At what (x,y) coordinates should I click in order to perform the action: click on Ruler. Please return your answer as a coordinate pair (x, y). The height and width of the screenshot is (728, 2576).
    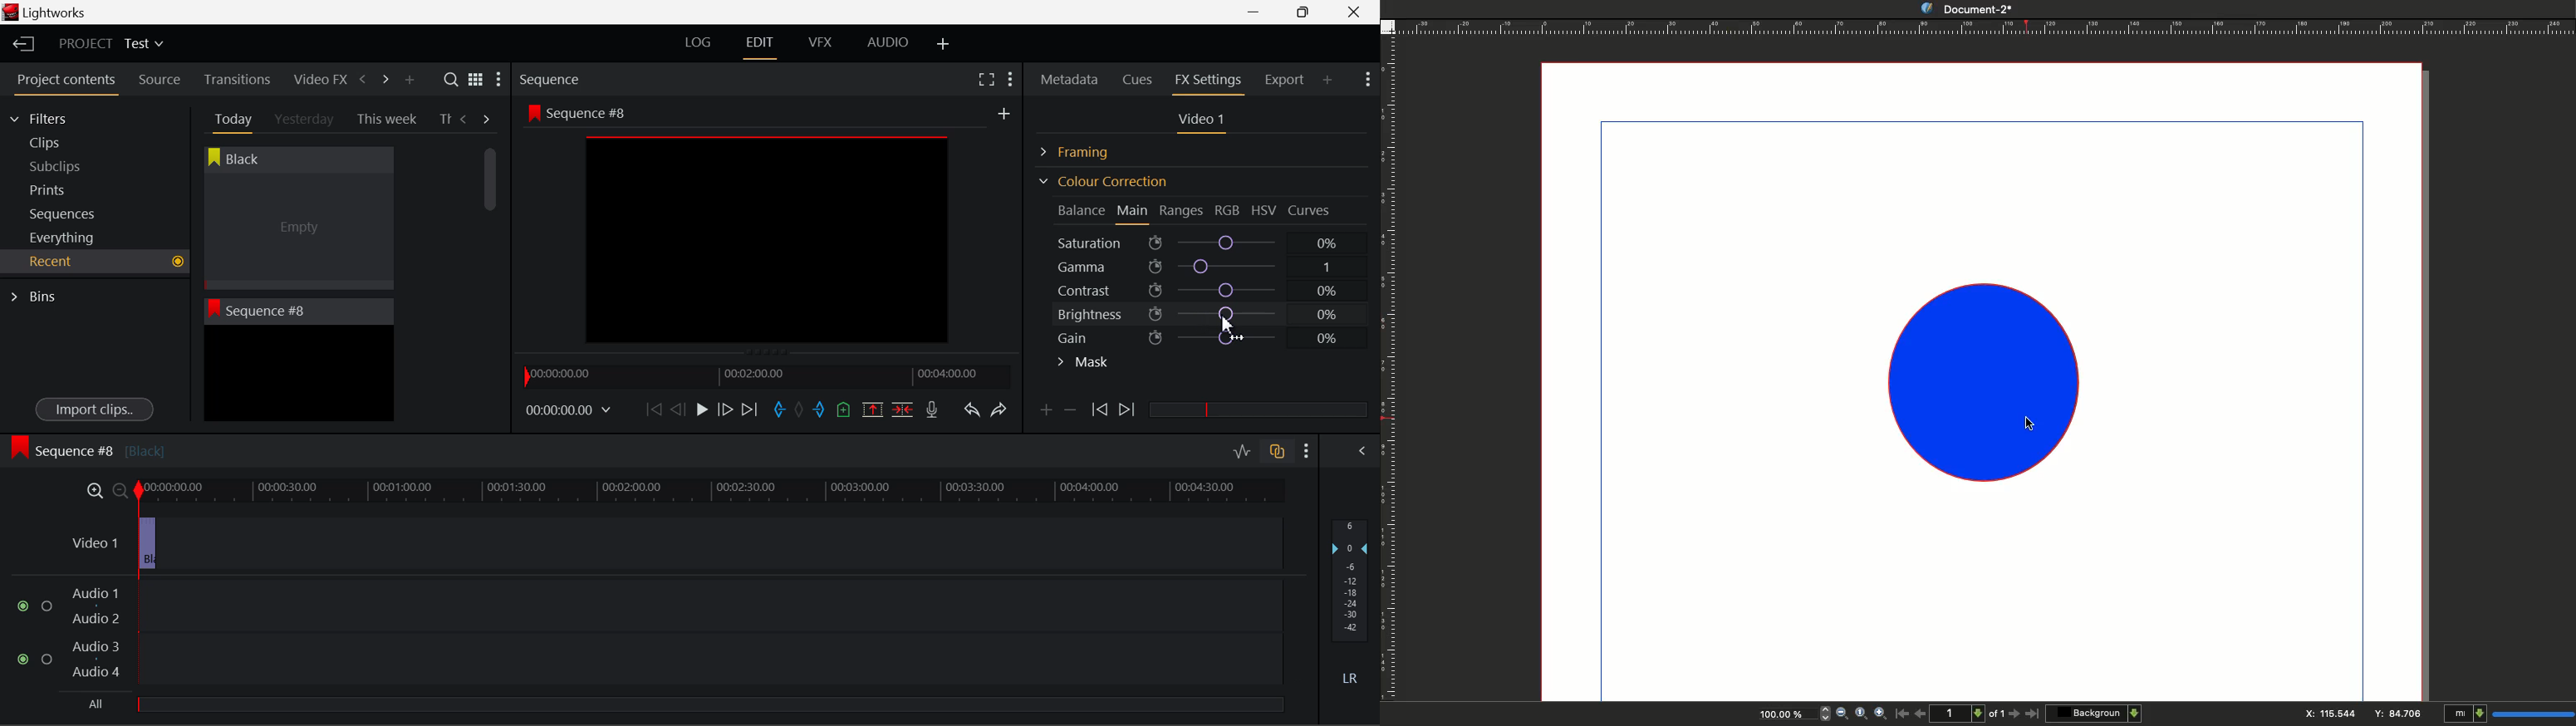
    Looking at the image, I should click on (1985, 27).